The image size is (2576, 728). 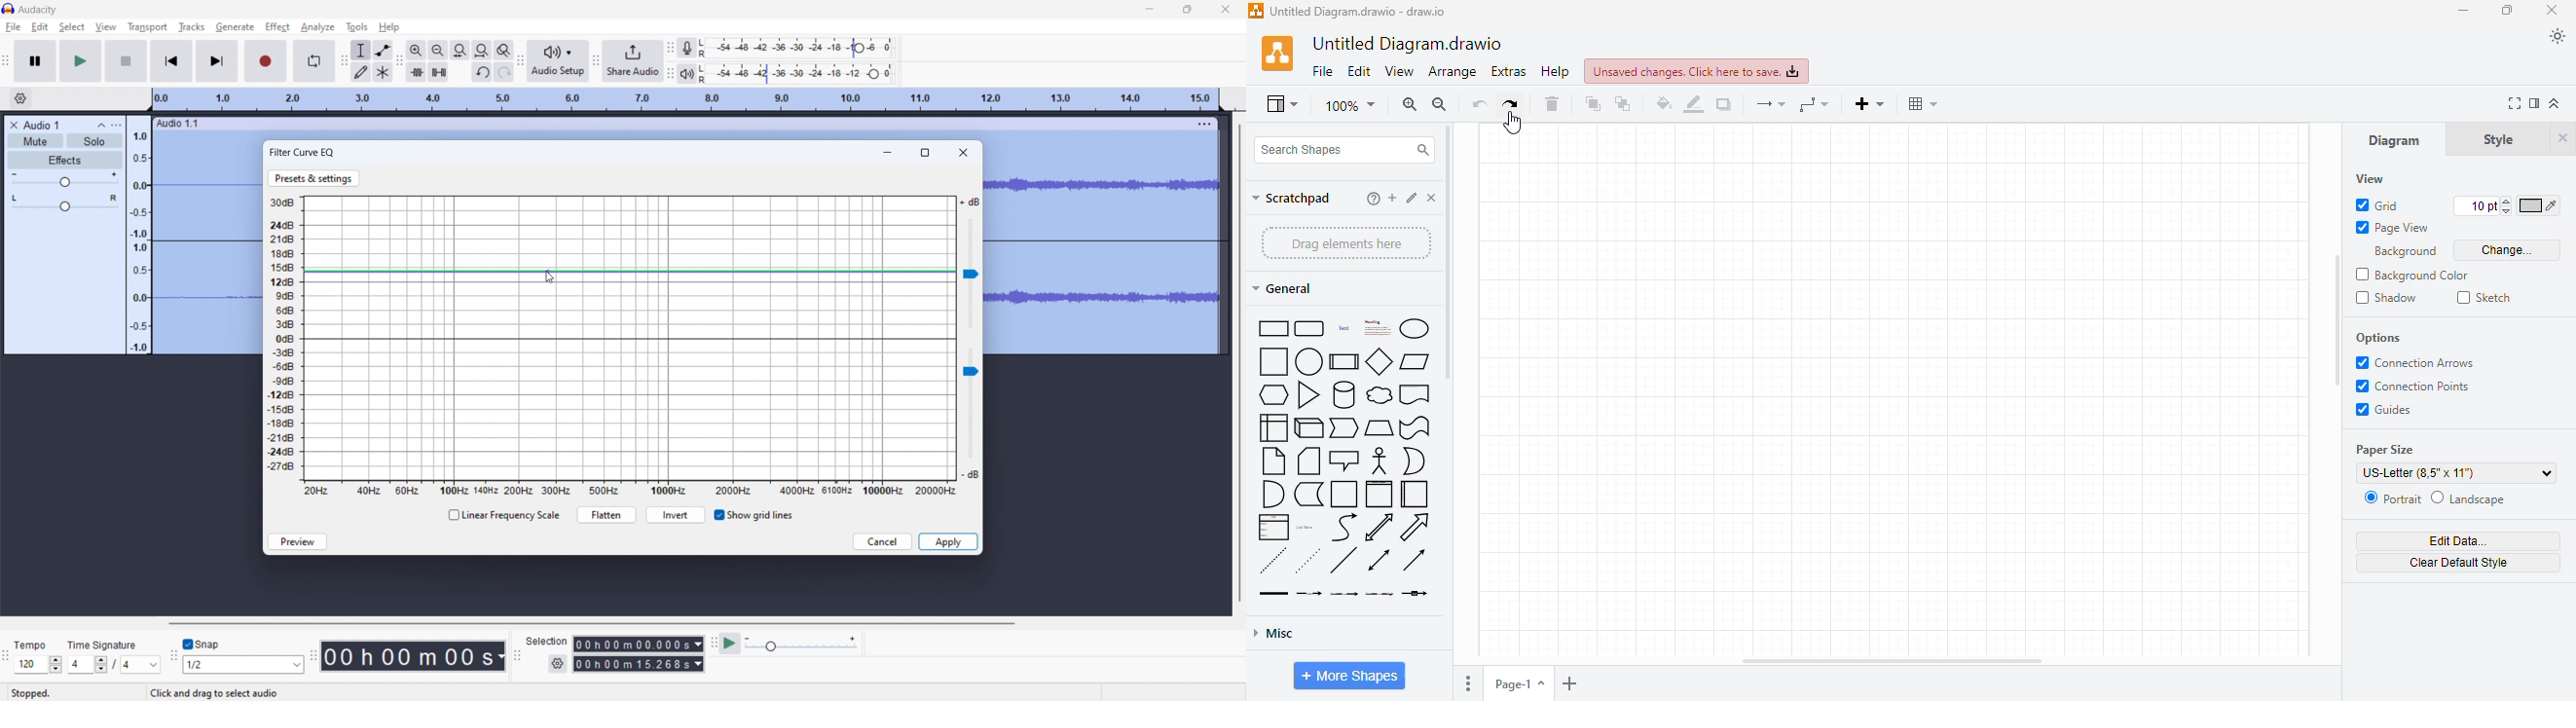 I want to click on callout, so click(x=1345, y=461).